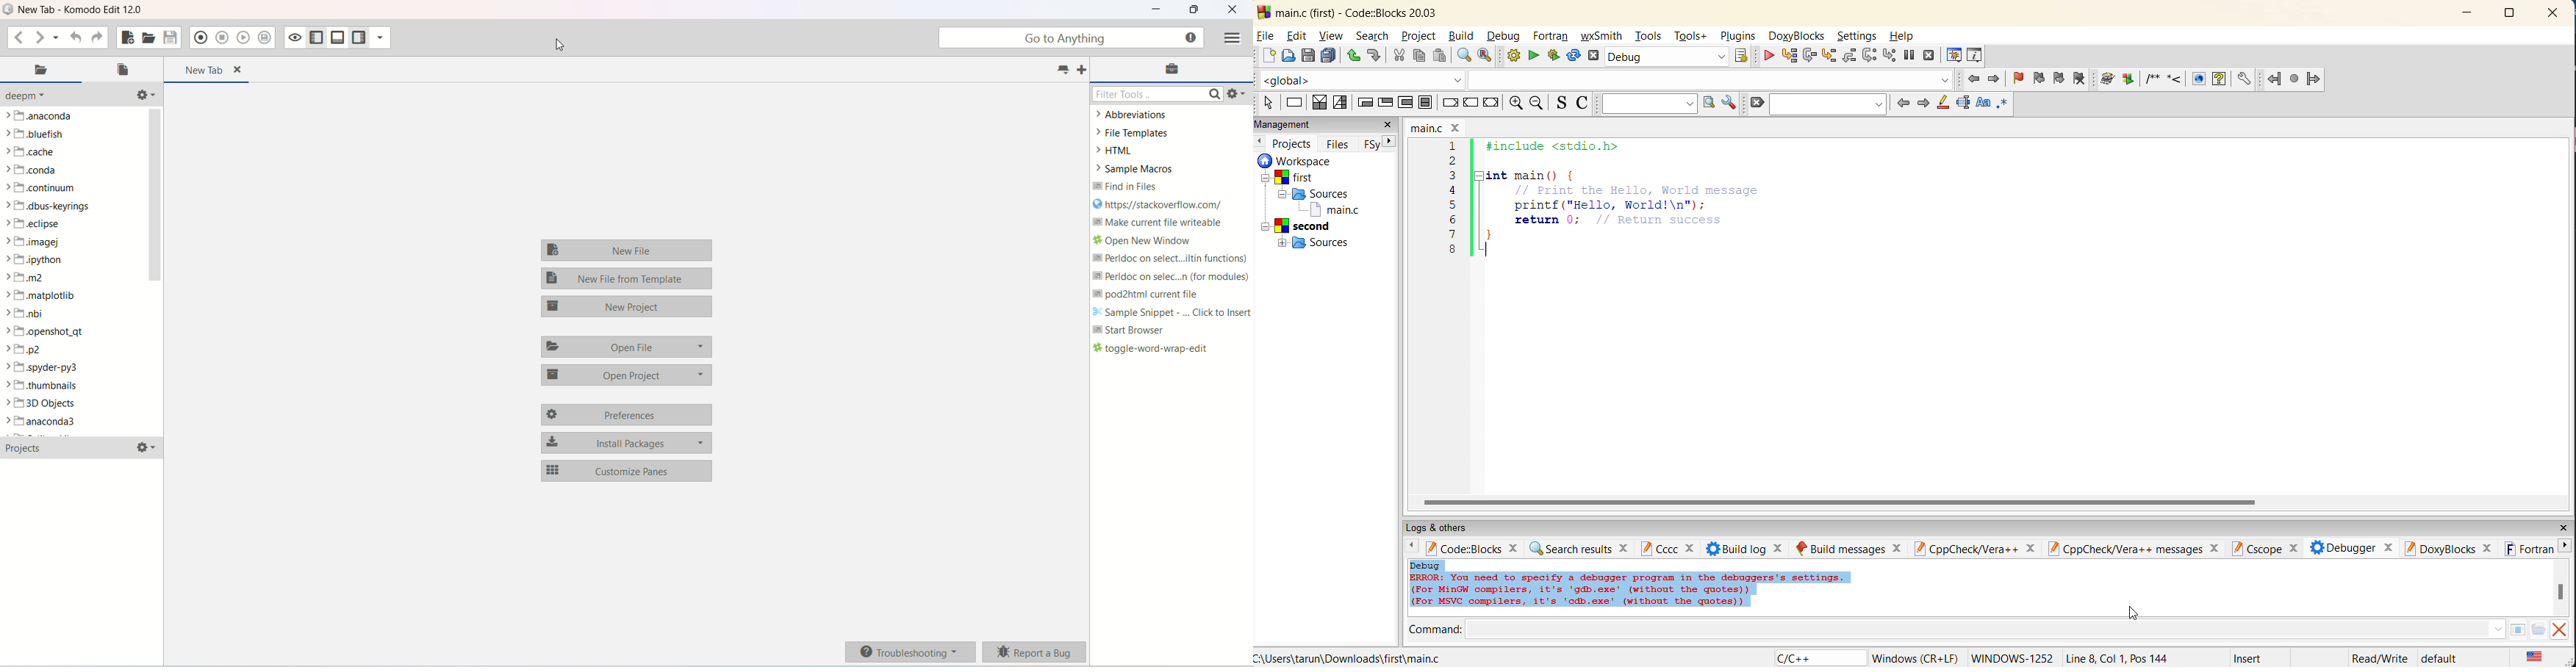 The width and height of the screenshot is (2576, 672). Describe the element at coordinates (2135, 549) in the screenshot. I see `cppcheck/vera++messages` at that location.